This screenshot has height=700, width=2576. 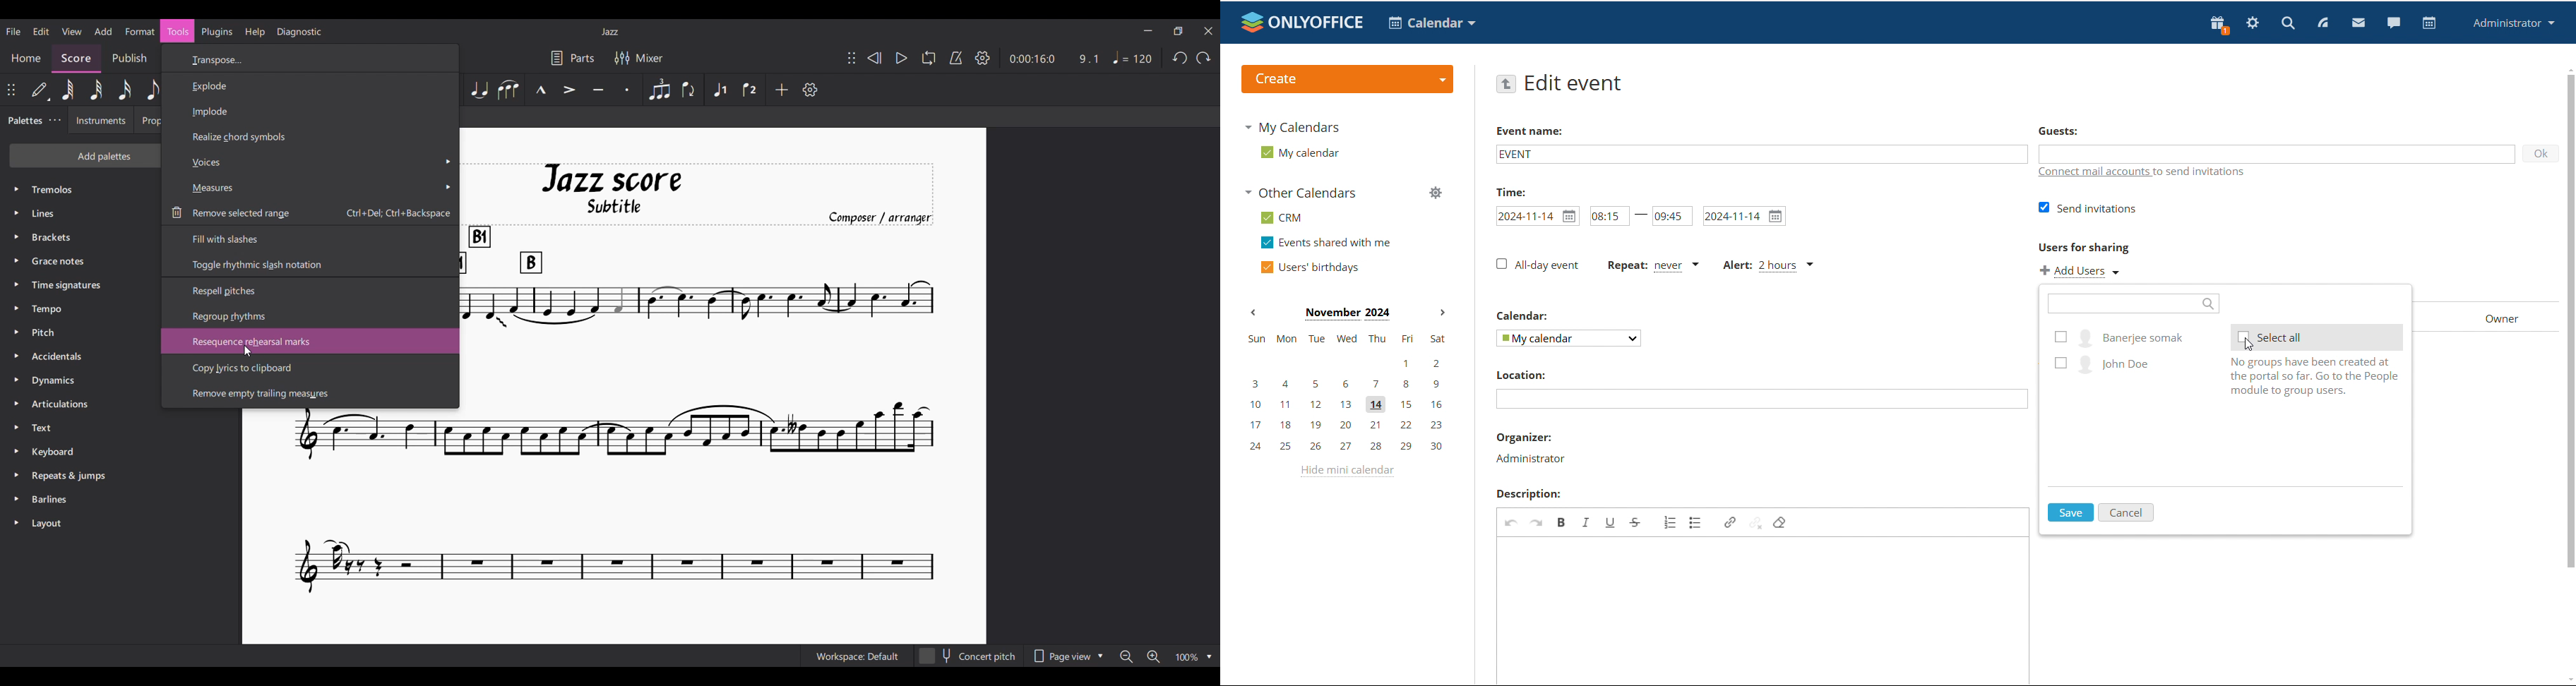 I want to click on Repeats and jumps, so click(x=121, y=476).